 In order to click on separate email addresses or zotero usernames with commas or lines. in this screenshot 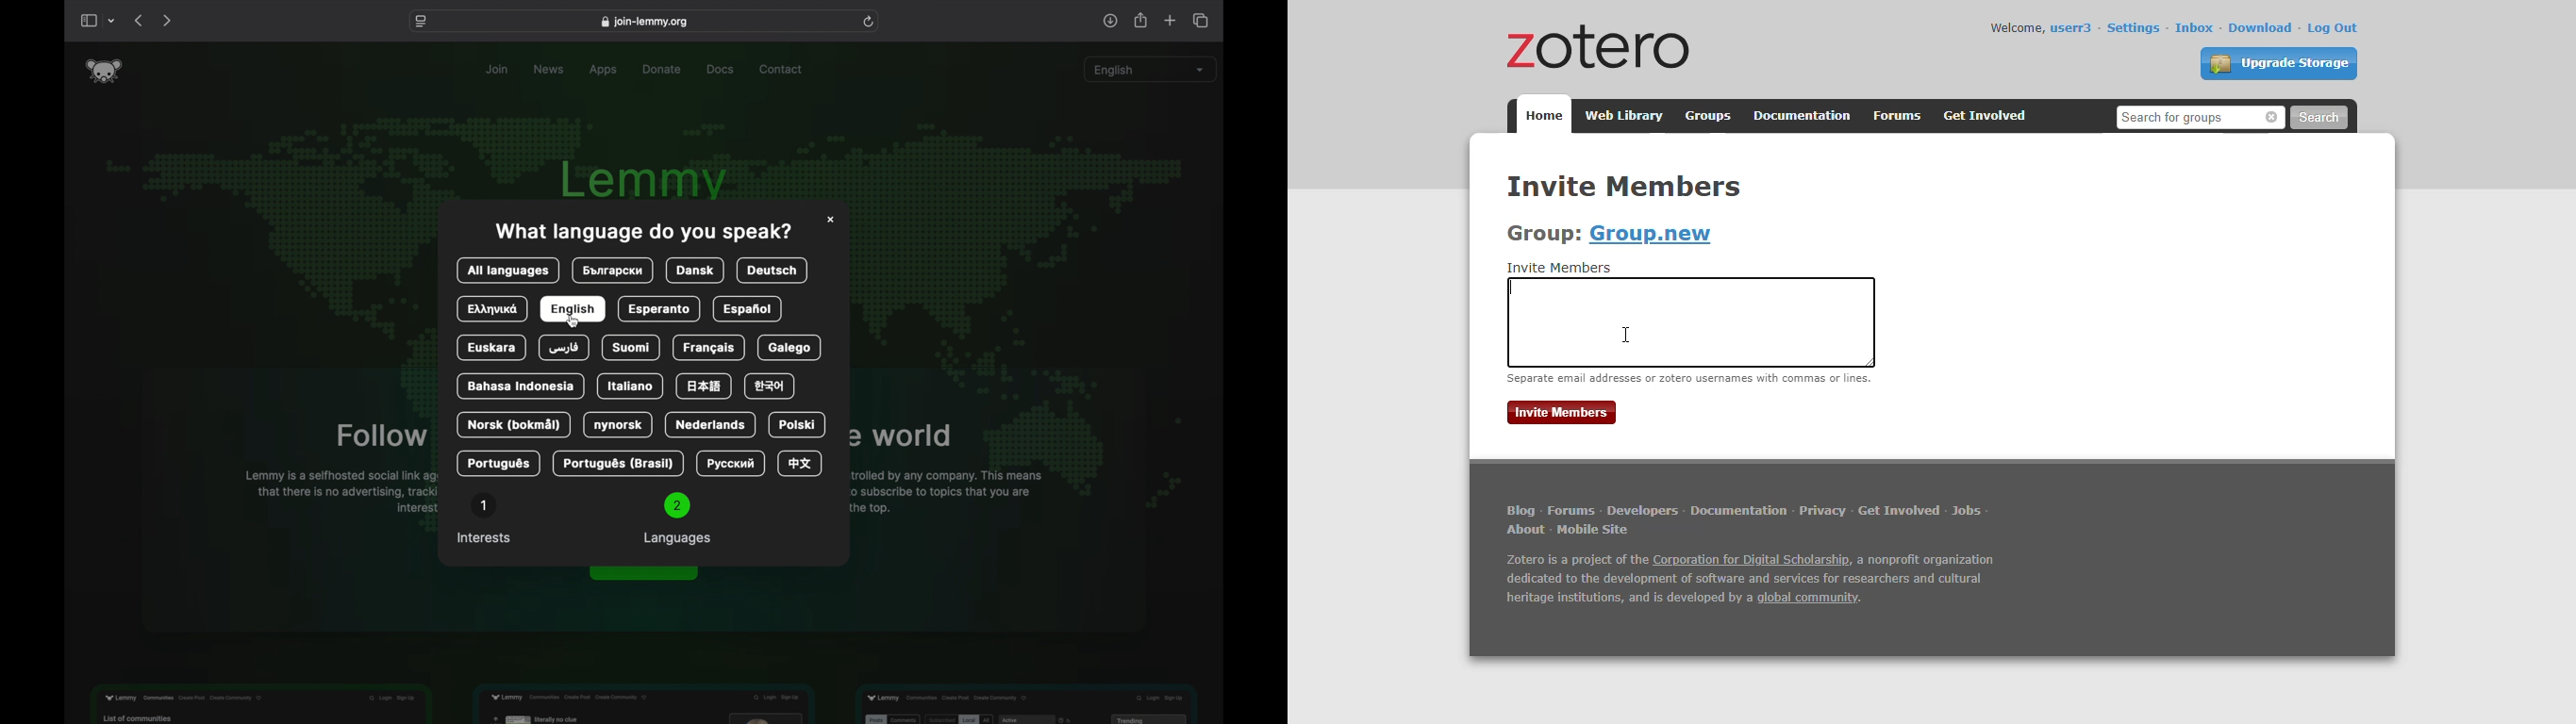, I will do `click(1689, 378)`.